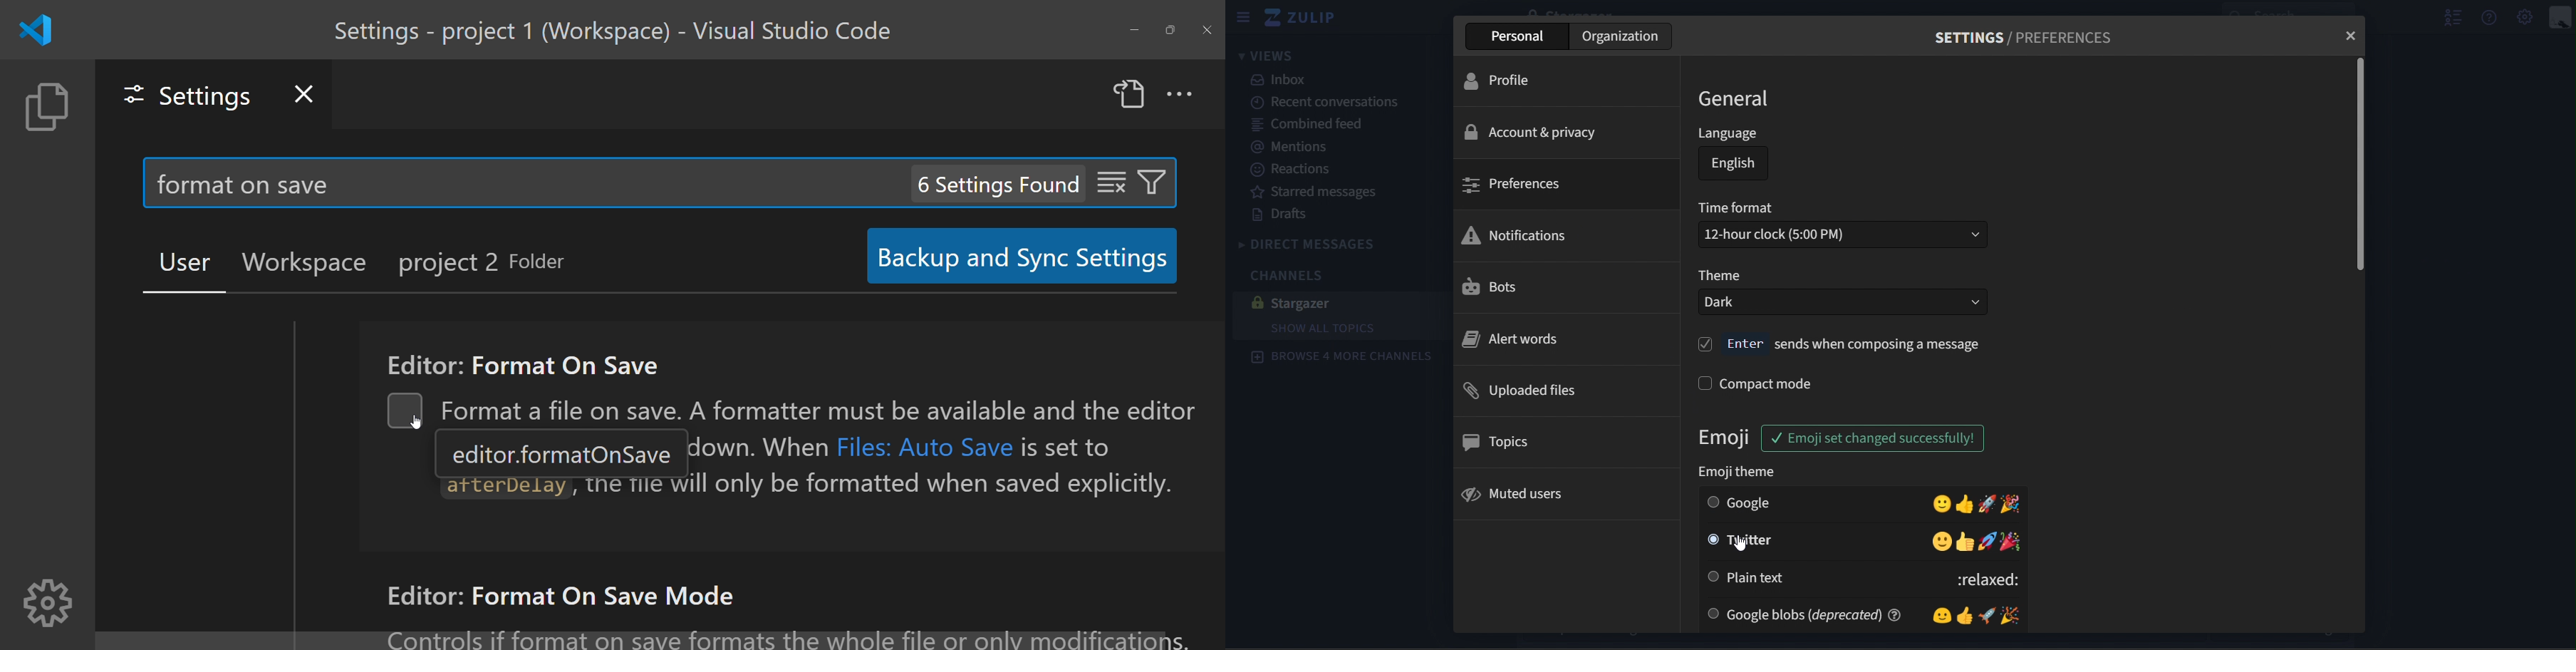 This screenshot has width=2576, height=672. I want to click on settings/preferences, so click(2031, 38).